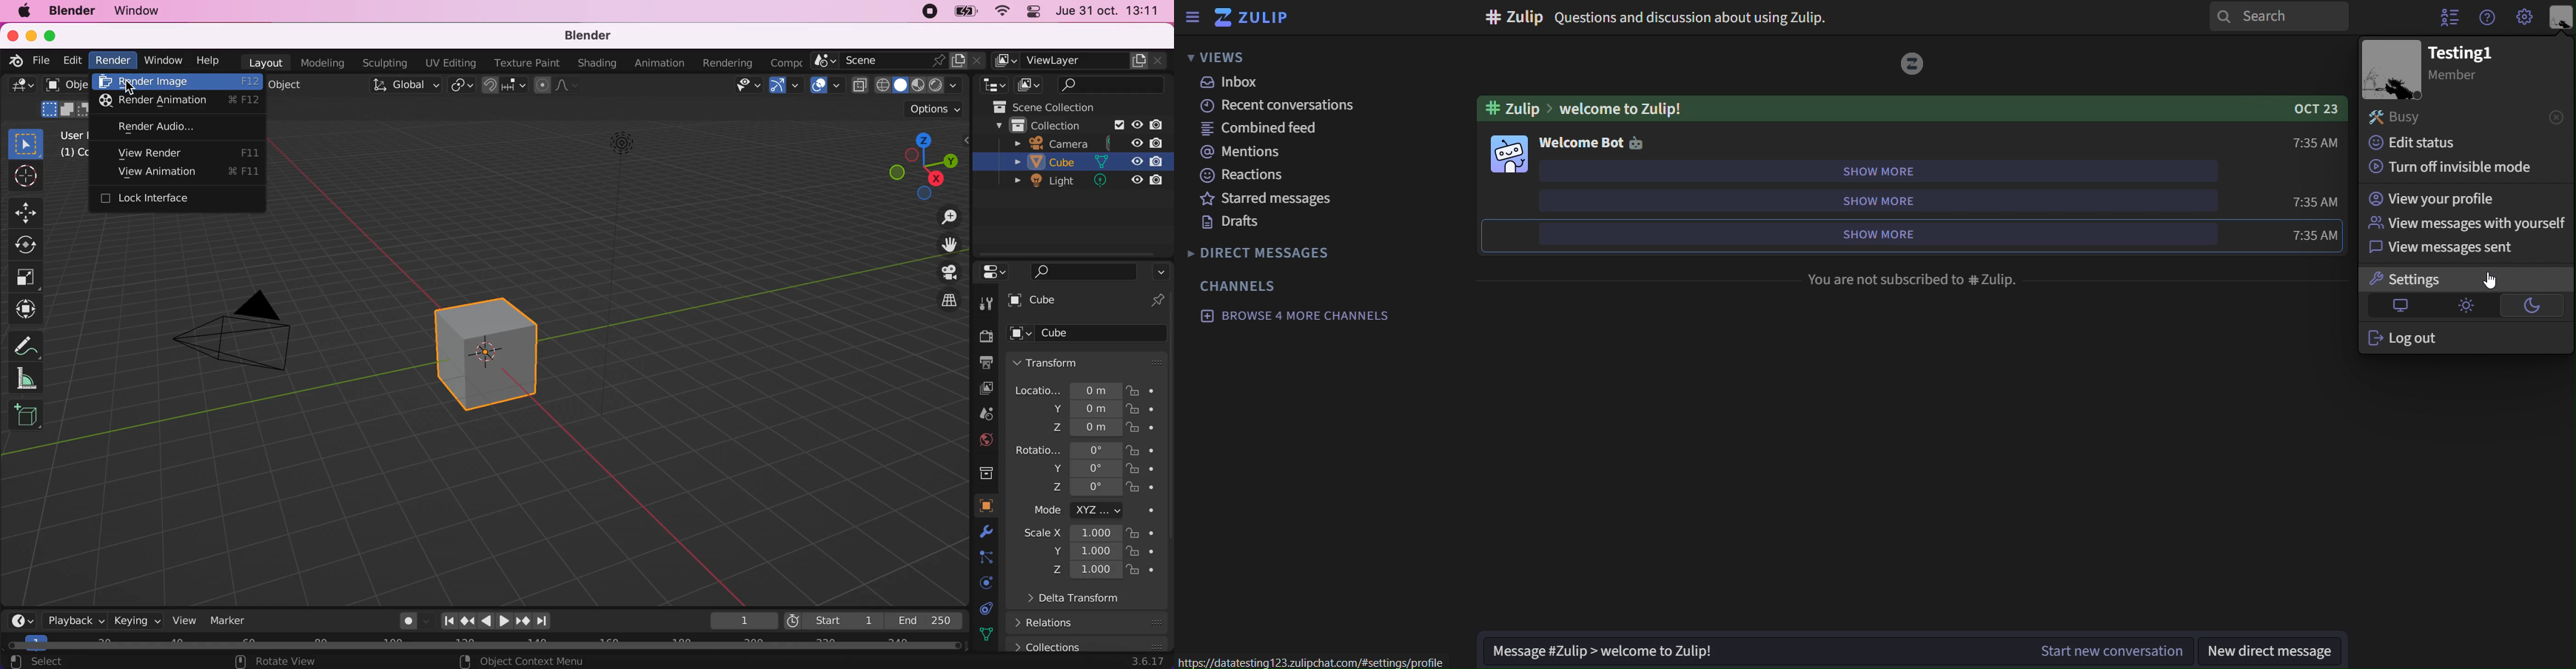 The width and height of the screenshot is (2576, 672). What do you see at coordinates (32, 35) in the screenshot?
I see `minimize` at bounding box center [32, 35].